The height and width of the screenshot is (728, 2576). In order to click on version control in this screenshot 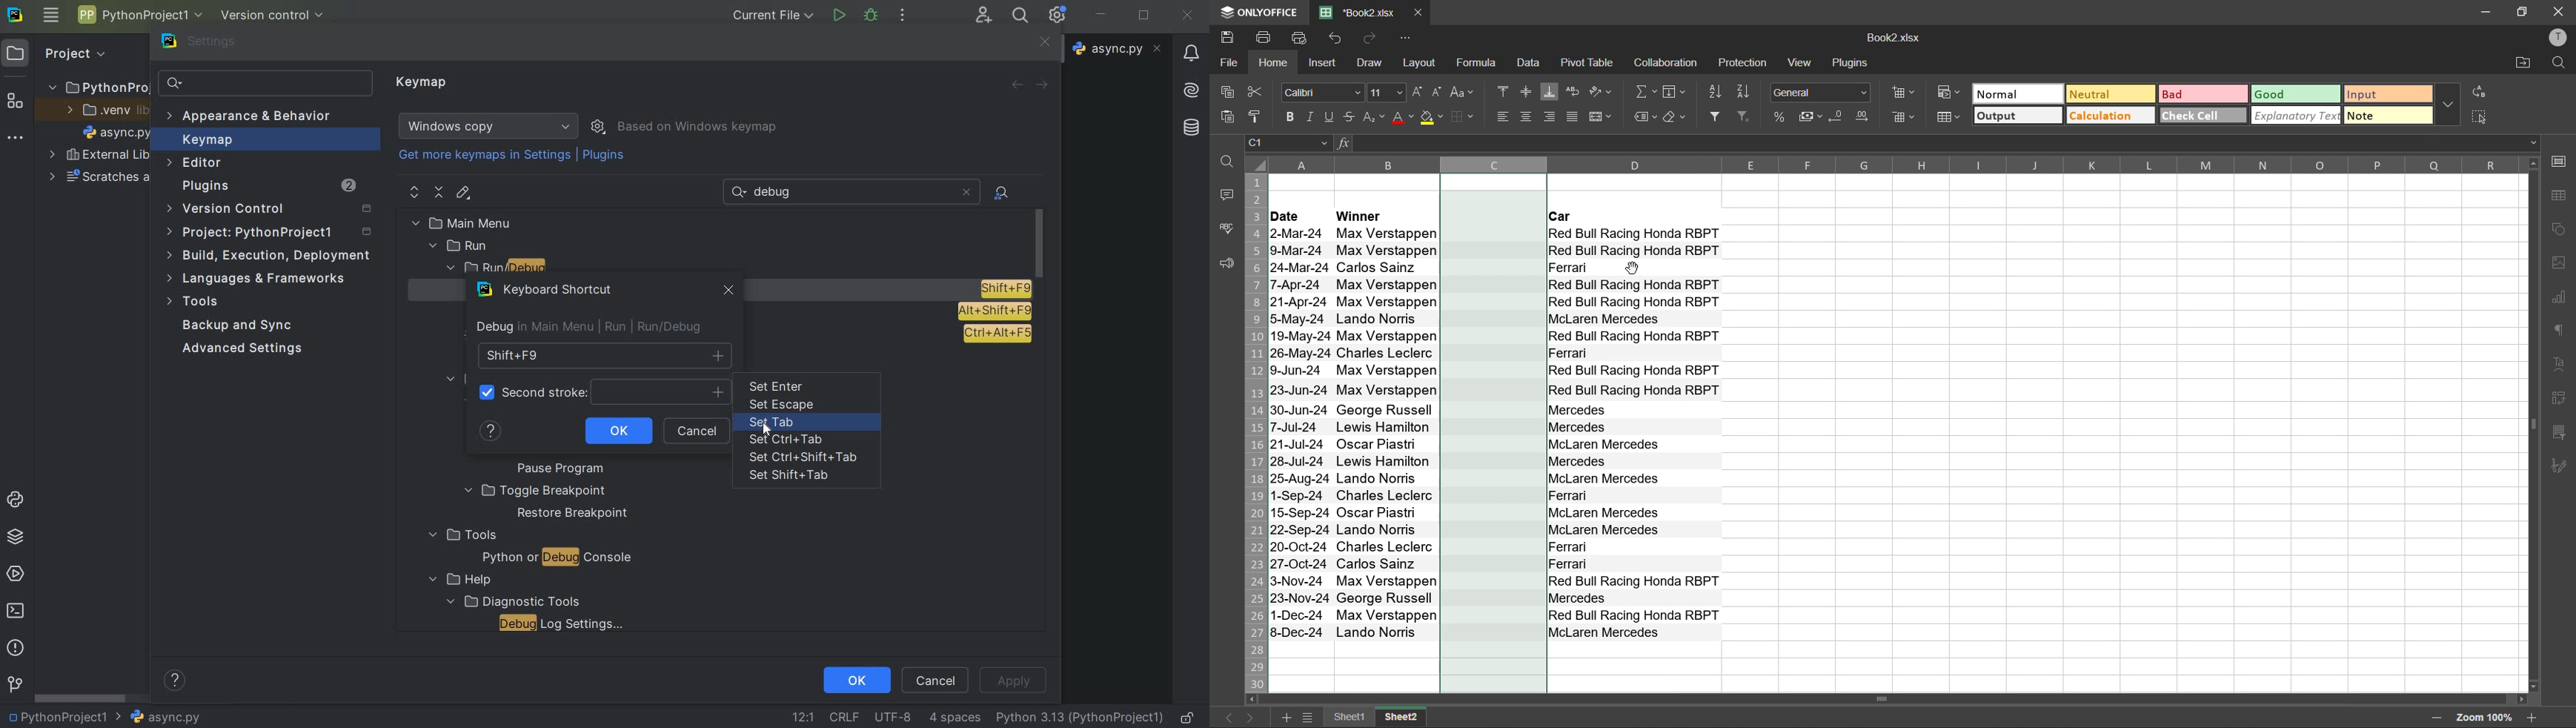, I will do `click(273, 210)`.